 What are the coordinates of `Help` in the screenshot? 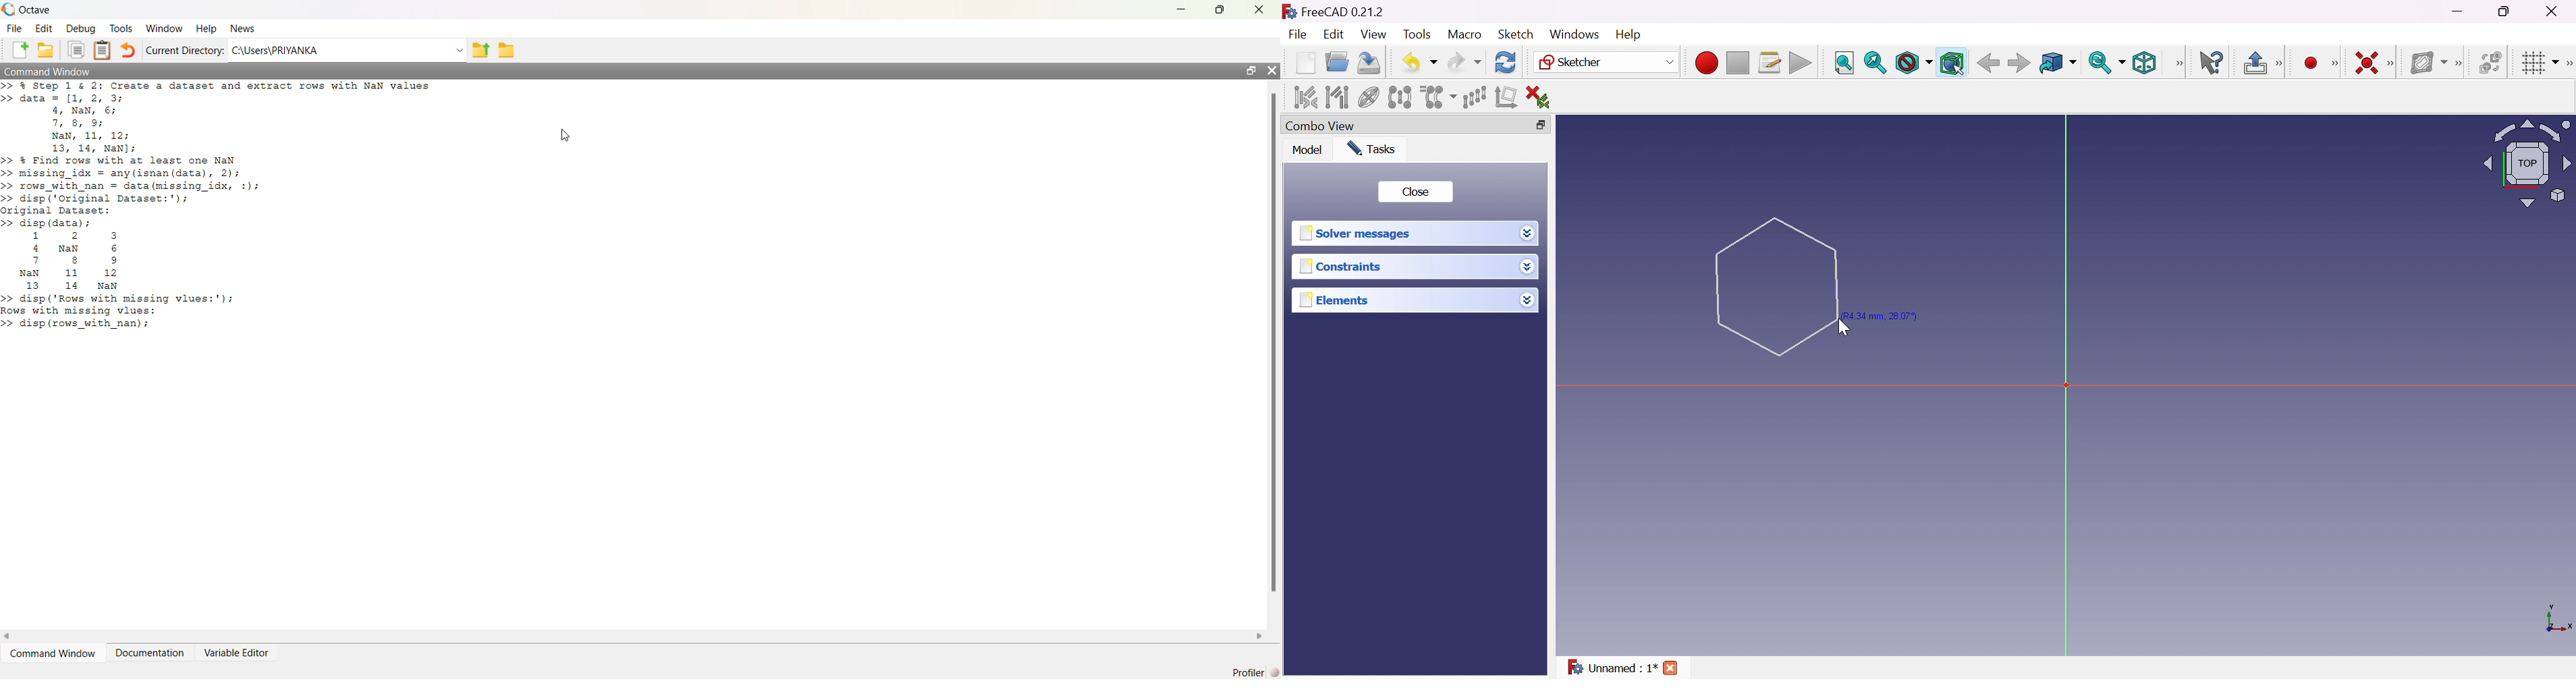 It's located at (1630, 35).